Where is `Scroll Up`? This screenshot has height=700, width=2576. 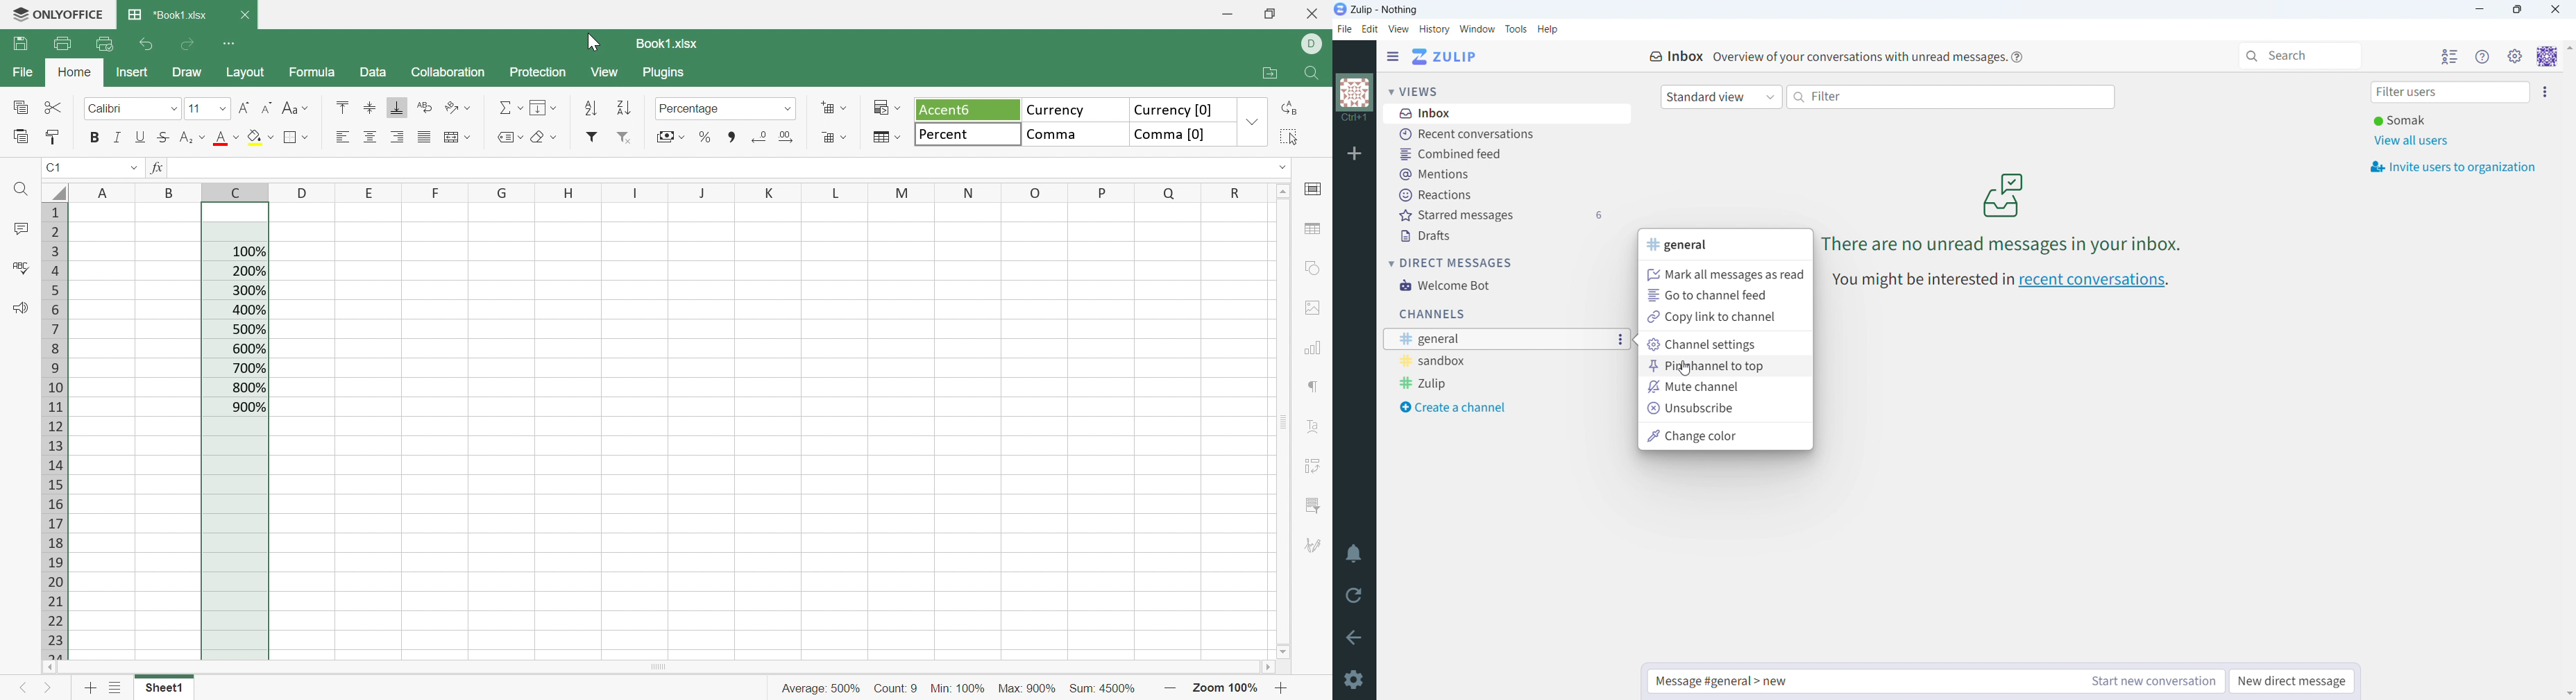
Scroll Up is located at coordinates (1284, 191).